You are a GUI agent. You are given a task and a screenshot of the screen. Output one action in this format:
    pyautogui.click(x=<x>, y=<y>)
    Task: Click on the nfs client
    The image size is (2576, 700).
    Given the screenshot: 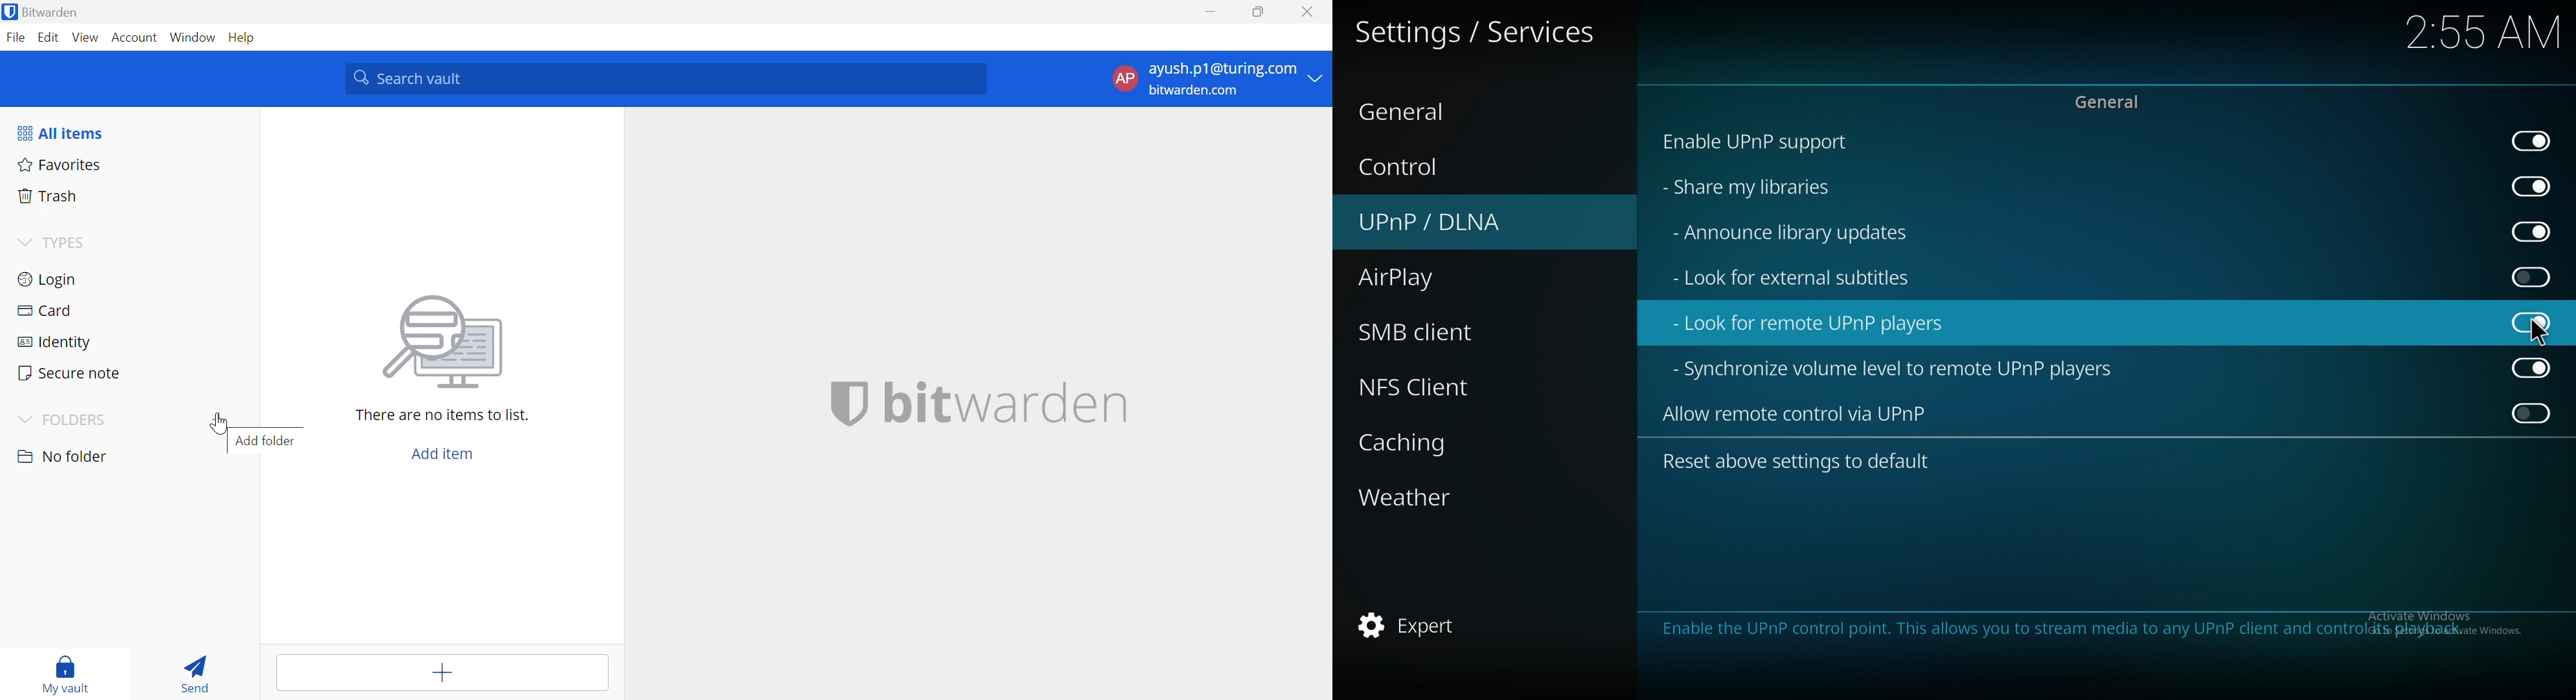 What is the action you would take?
    pyautogui.click(x=1423, y=389)
    